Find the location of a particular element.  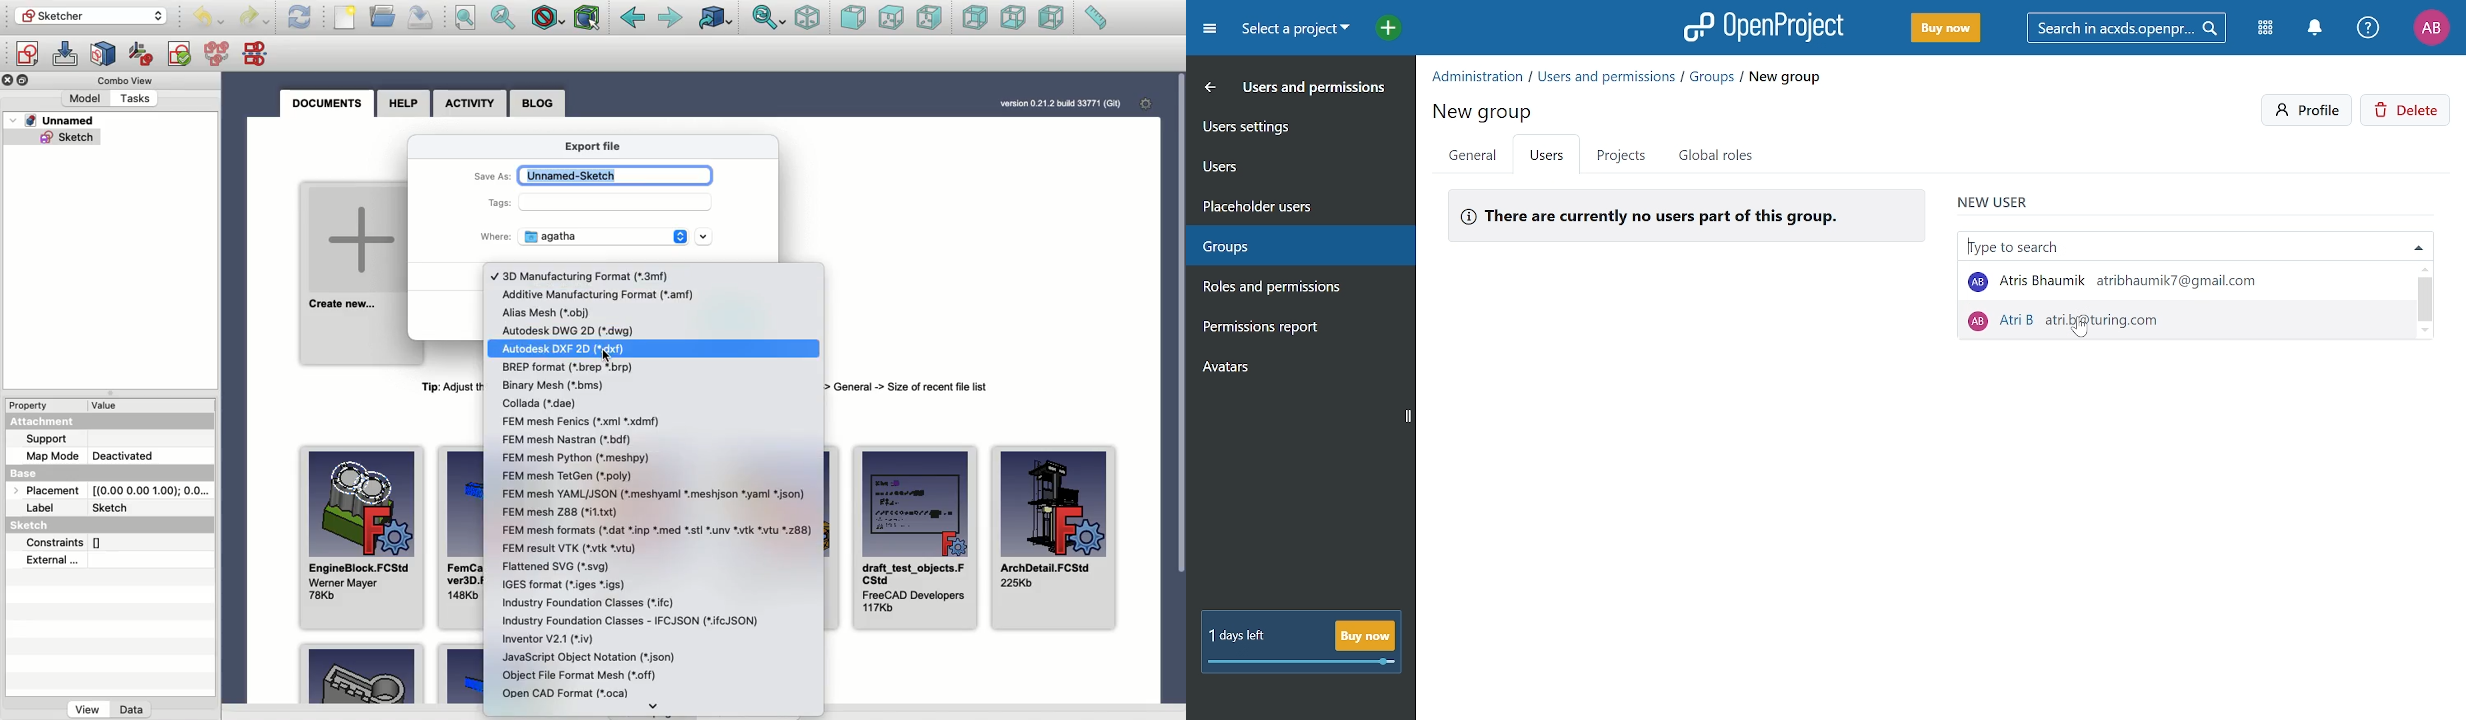

Additive manufacturing format is located at coordinates (598, 294).